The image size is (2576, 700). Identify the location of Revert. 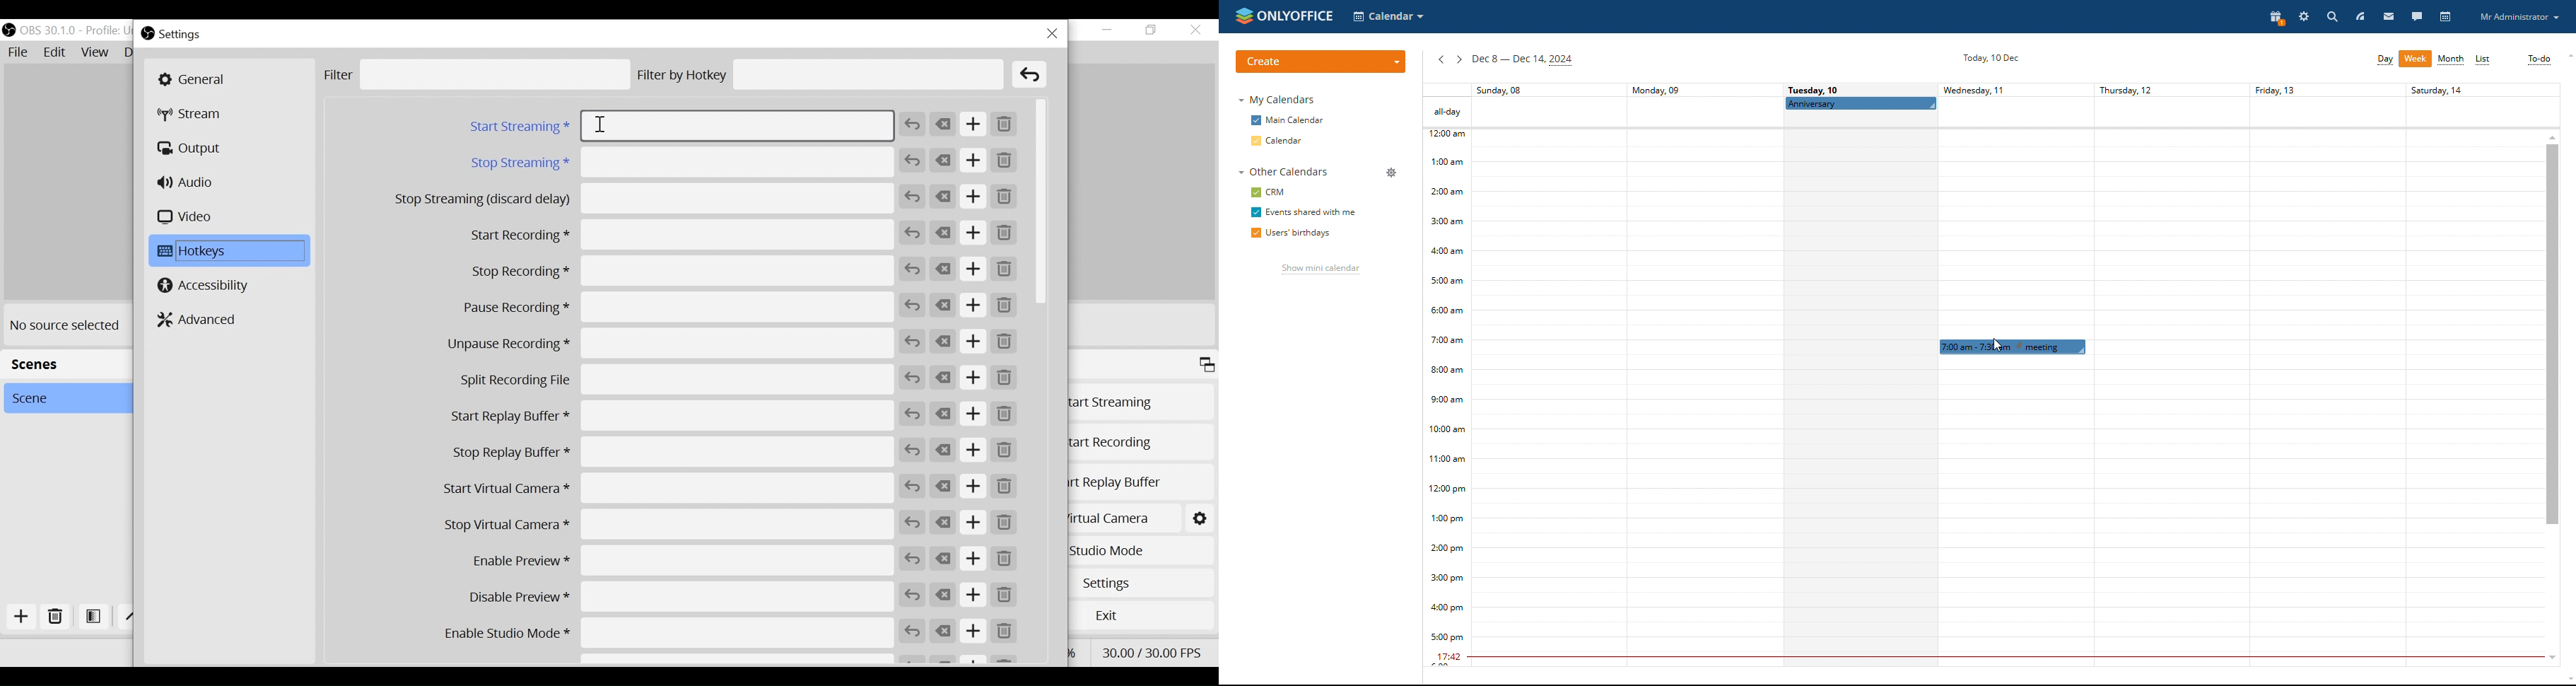
(912, 559).